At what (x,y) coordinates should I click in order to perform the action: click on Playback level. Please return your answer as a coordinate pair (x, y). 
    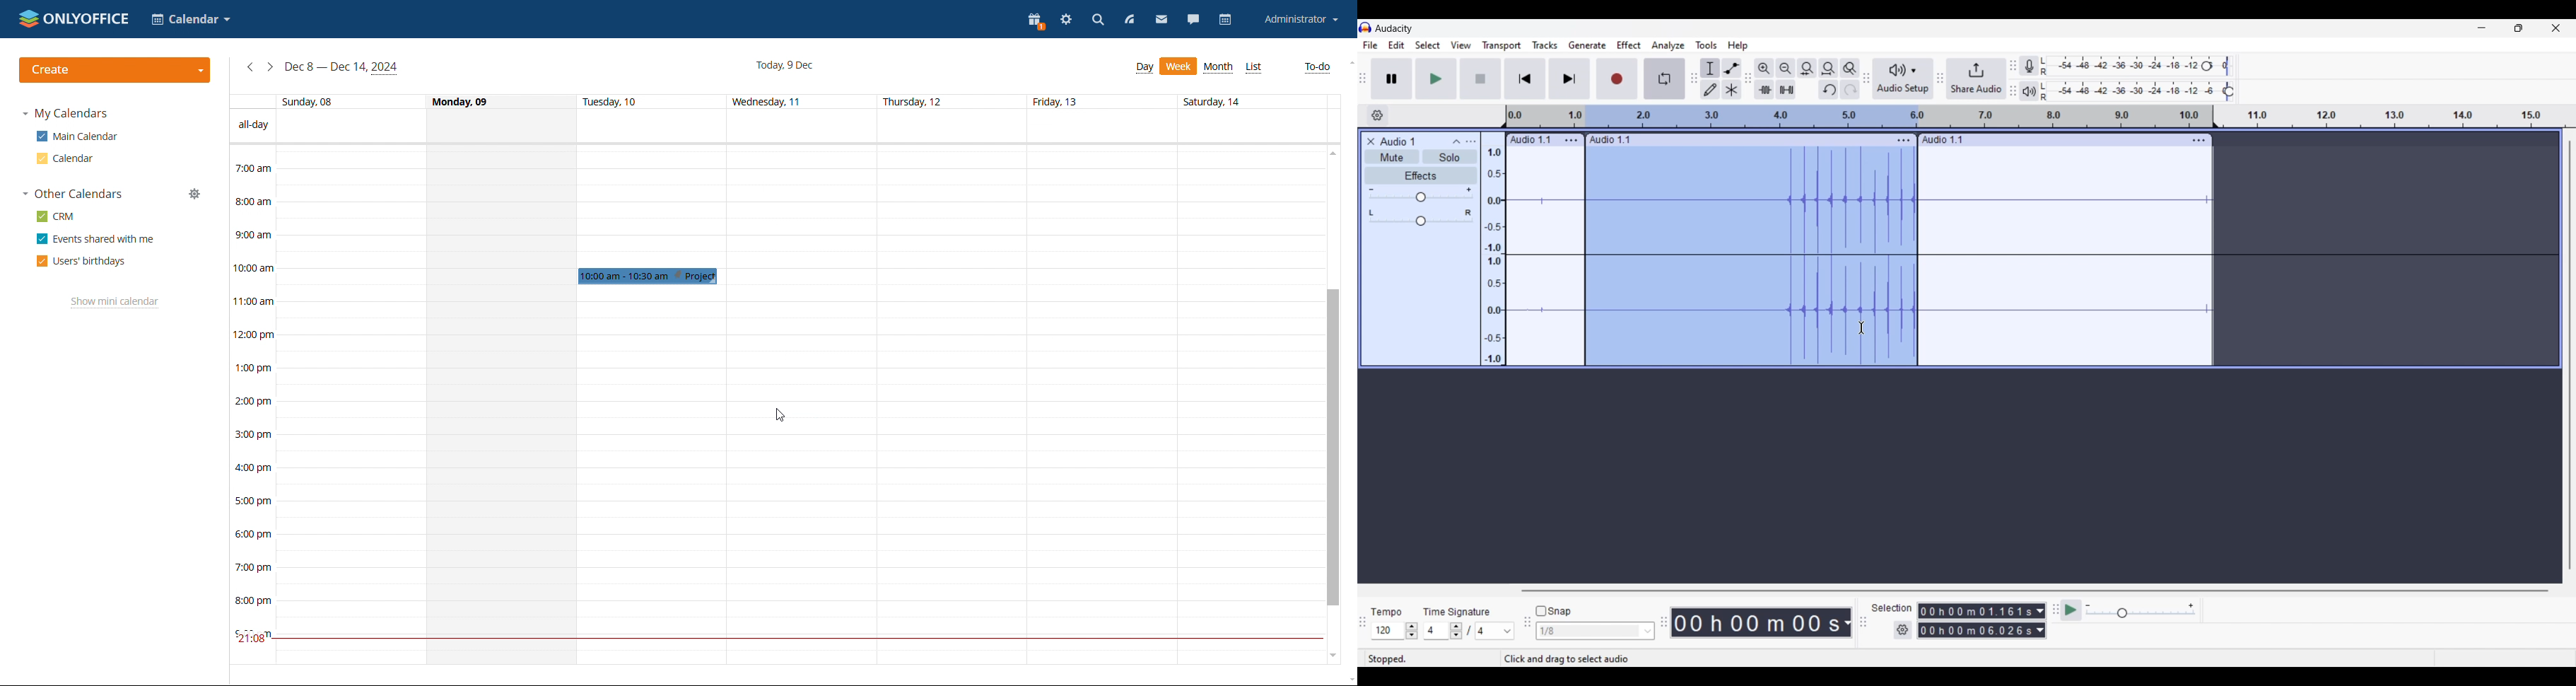
    Looking at the image, I should click on (2133, 91).